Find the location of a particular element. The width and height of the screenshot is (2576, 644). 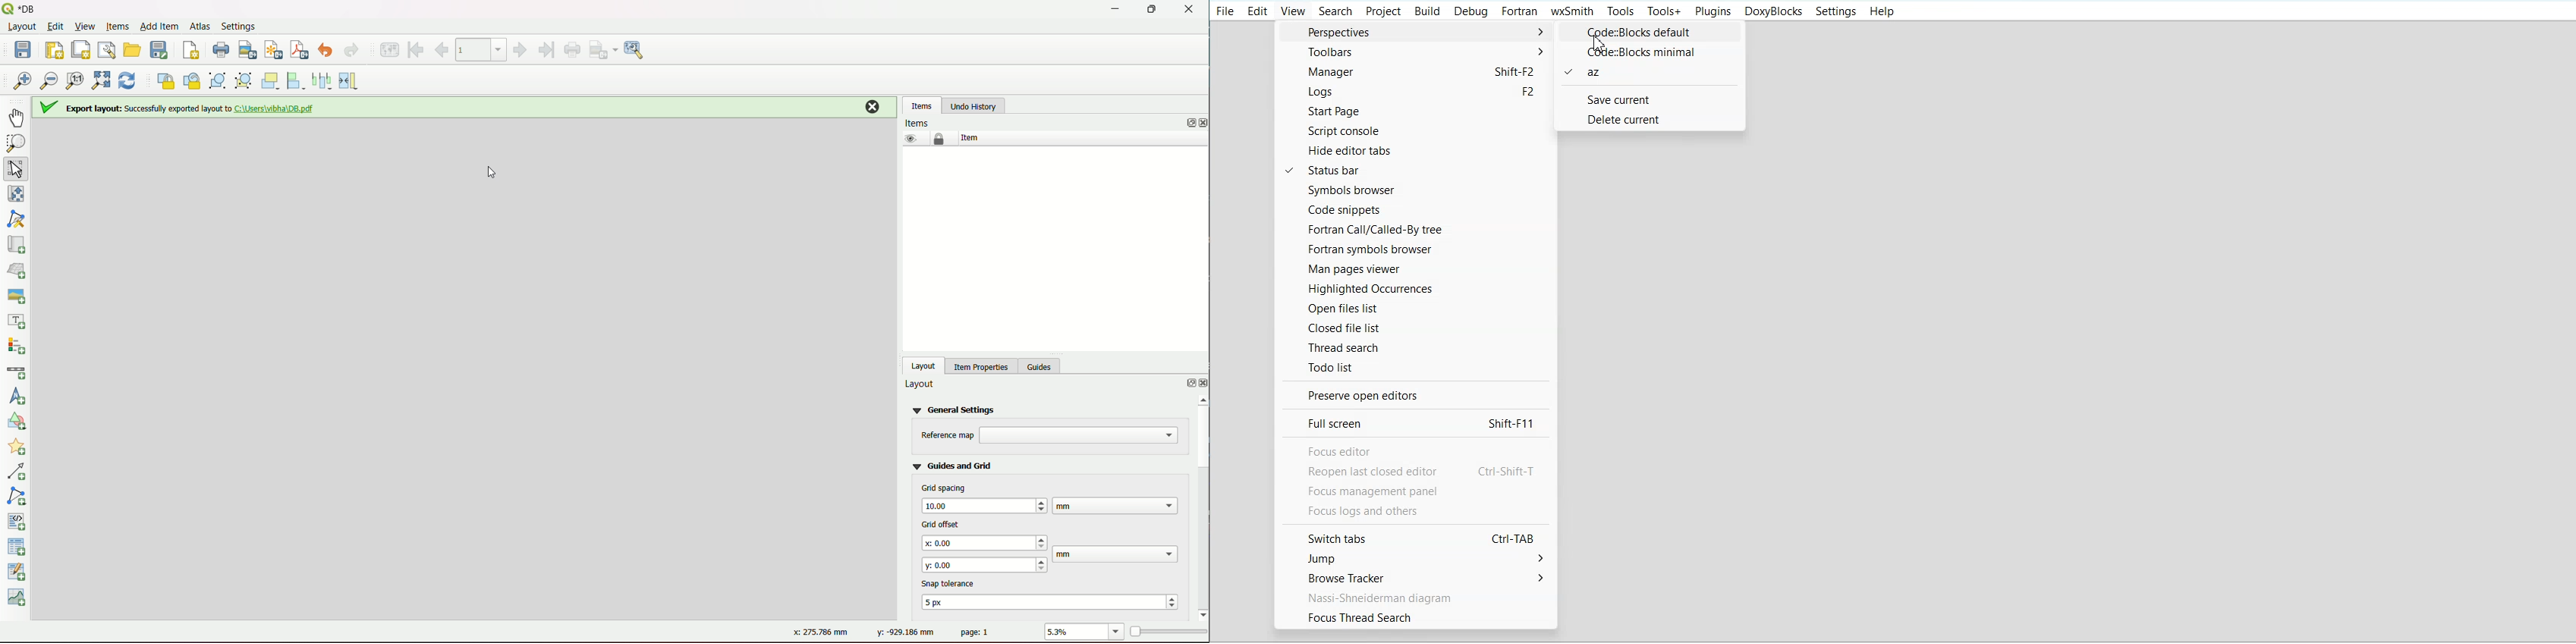

text is located at coordinates (1419, 481).